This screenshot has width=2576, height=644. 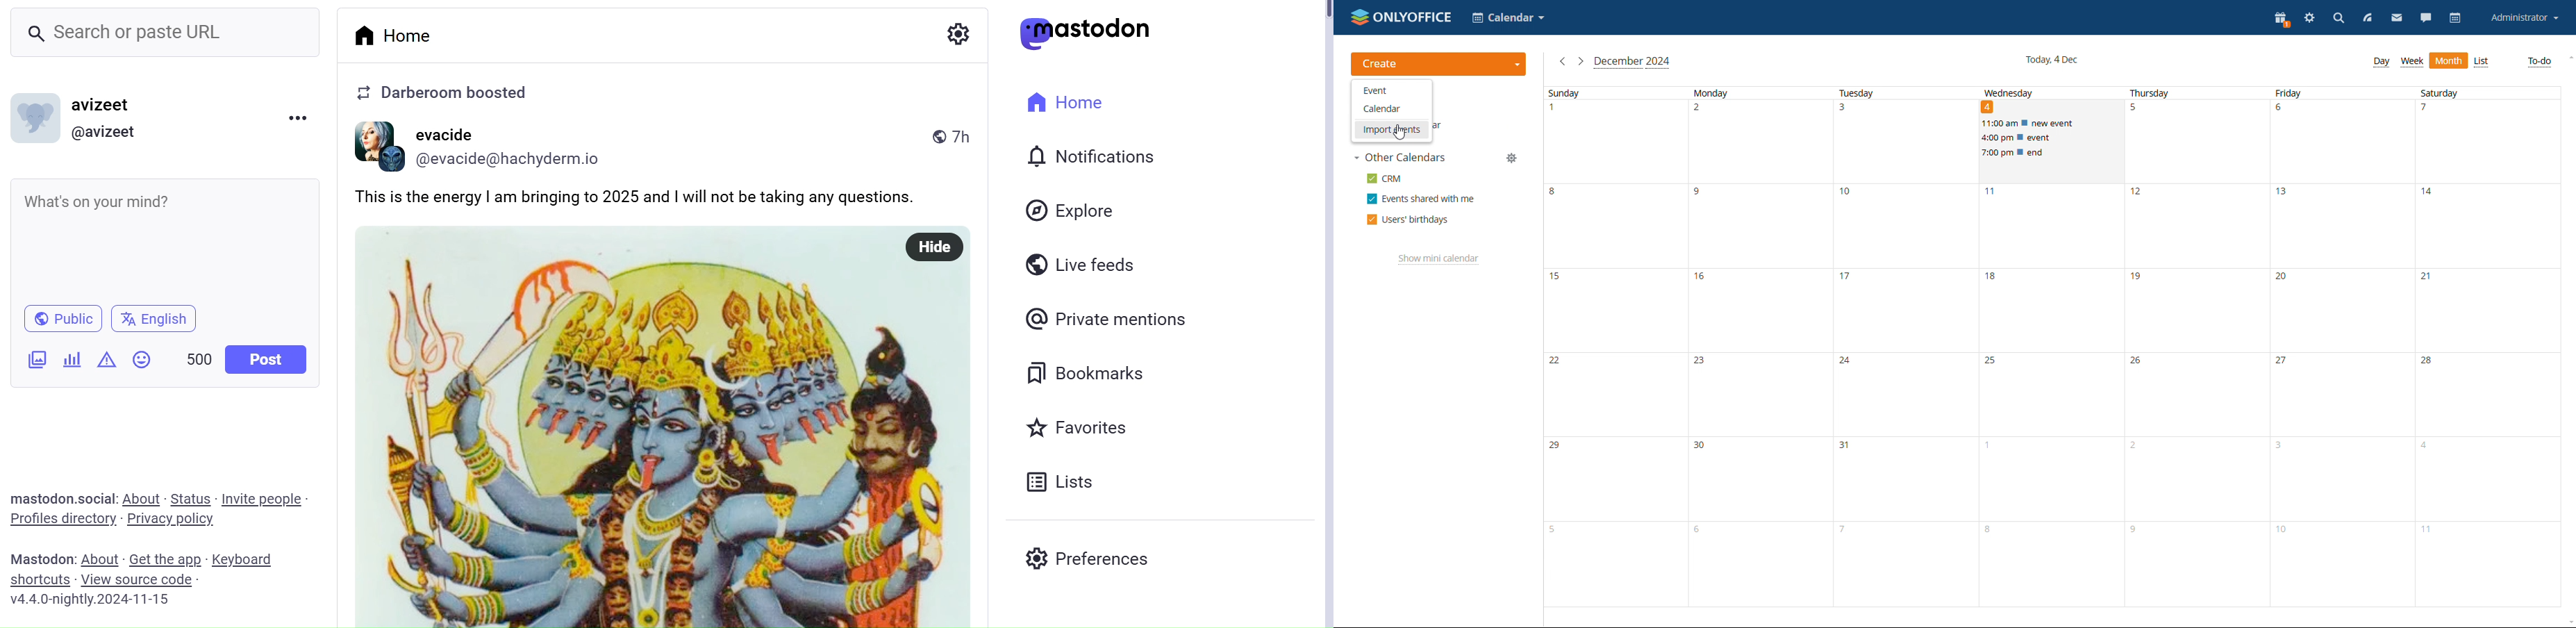 I want to click on Home, so click(x=1065, y=102).